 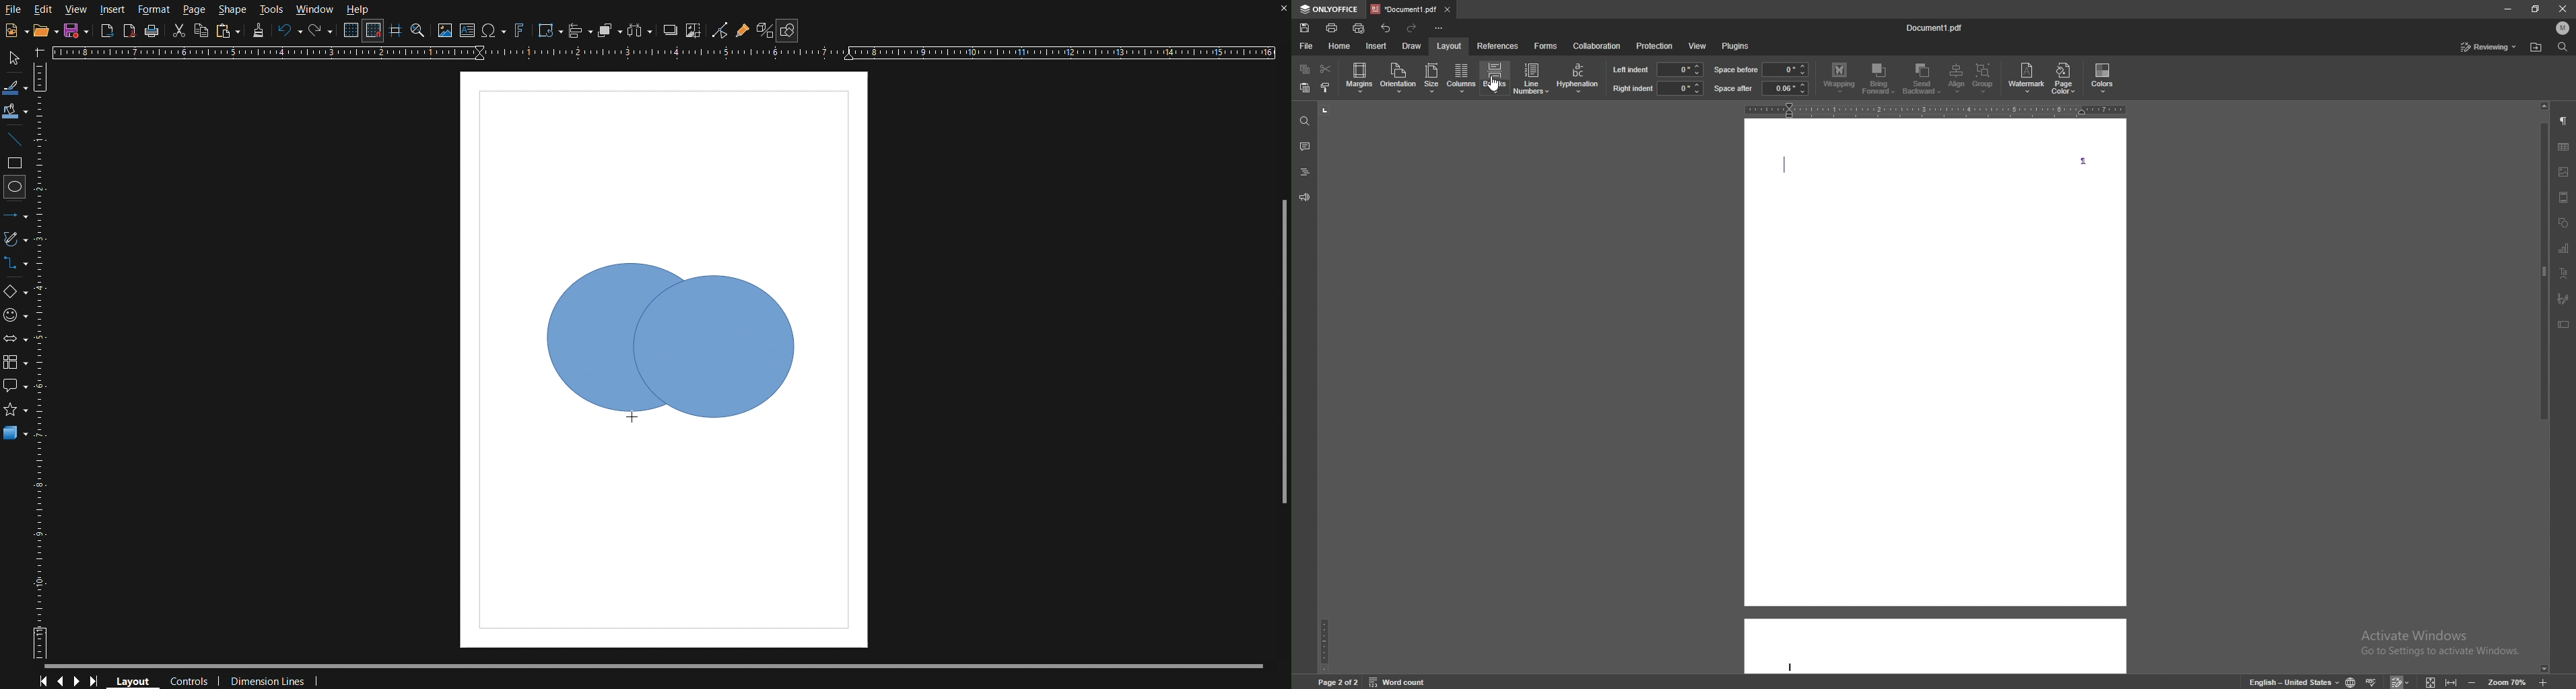 What do you see at coordinates (632, 420) in the screenshot?
I see `Cursor` at bounding box center [632, 420].